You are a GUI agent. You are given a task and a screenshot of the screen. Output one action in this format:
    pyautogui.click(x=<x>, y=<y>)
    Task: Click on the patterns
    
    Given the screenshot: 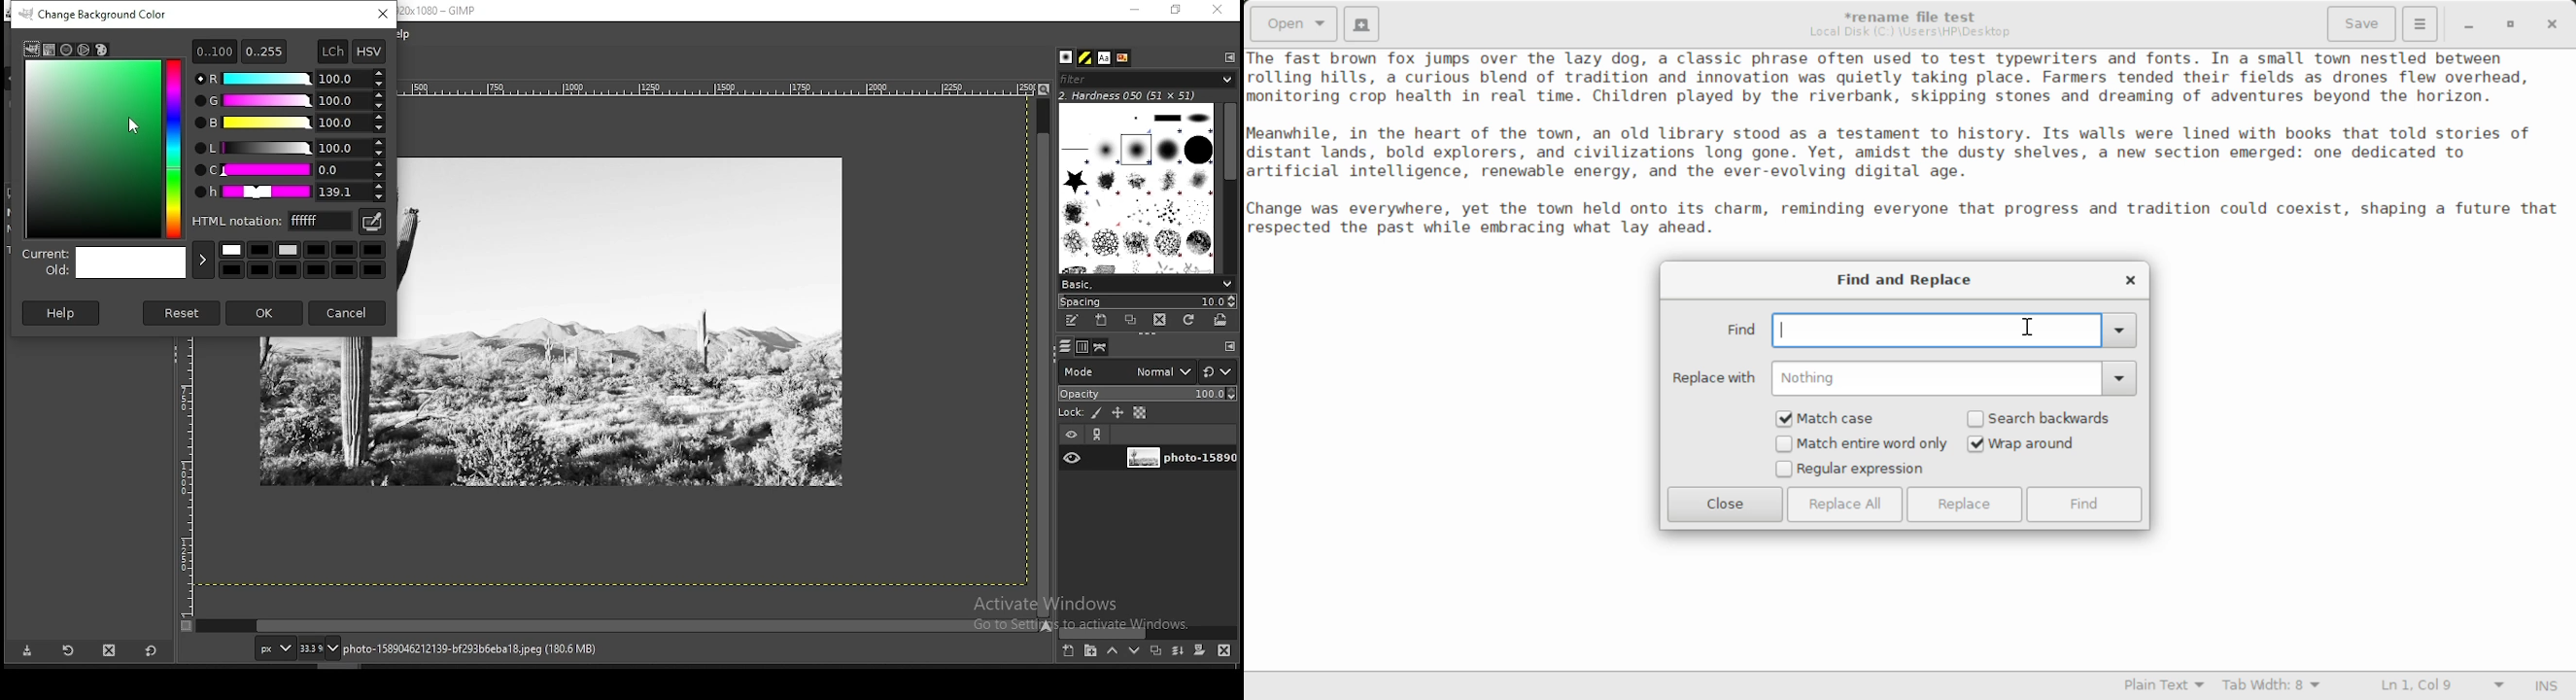 What is the action you would take?
    pyautogui.click(x=1086, y=57)
    